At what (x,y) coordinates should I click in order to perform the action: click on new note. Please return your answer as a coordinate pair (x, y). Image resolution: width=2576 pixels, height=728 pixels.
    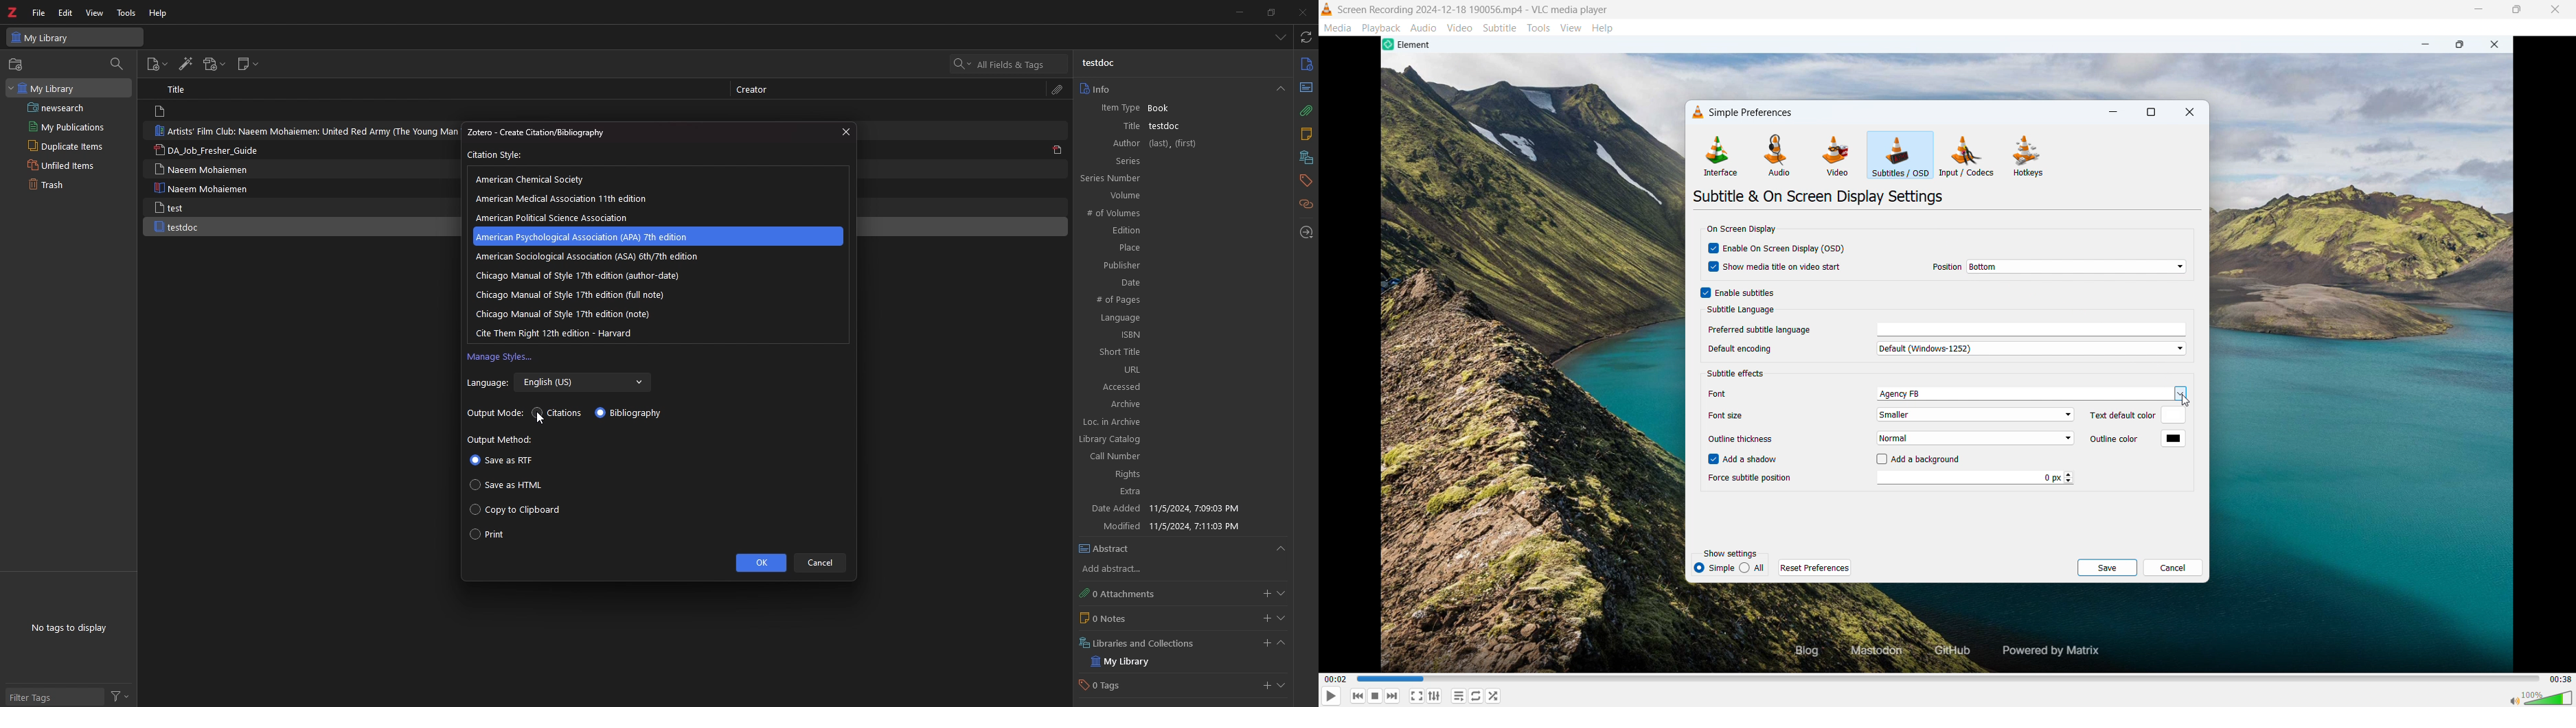
    Looking at the image, I should click on (249, 65).